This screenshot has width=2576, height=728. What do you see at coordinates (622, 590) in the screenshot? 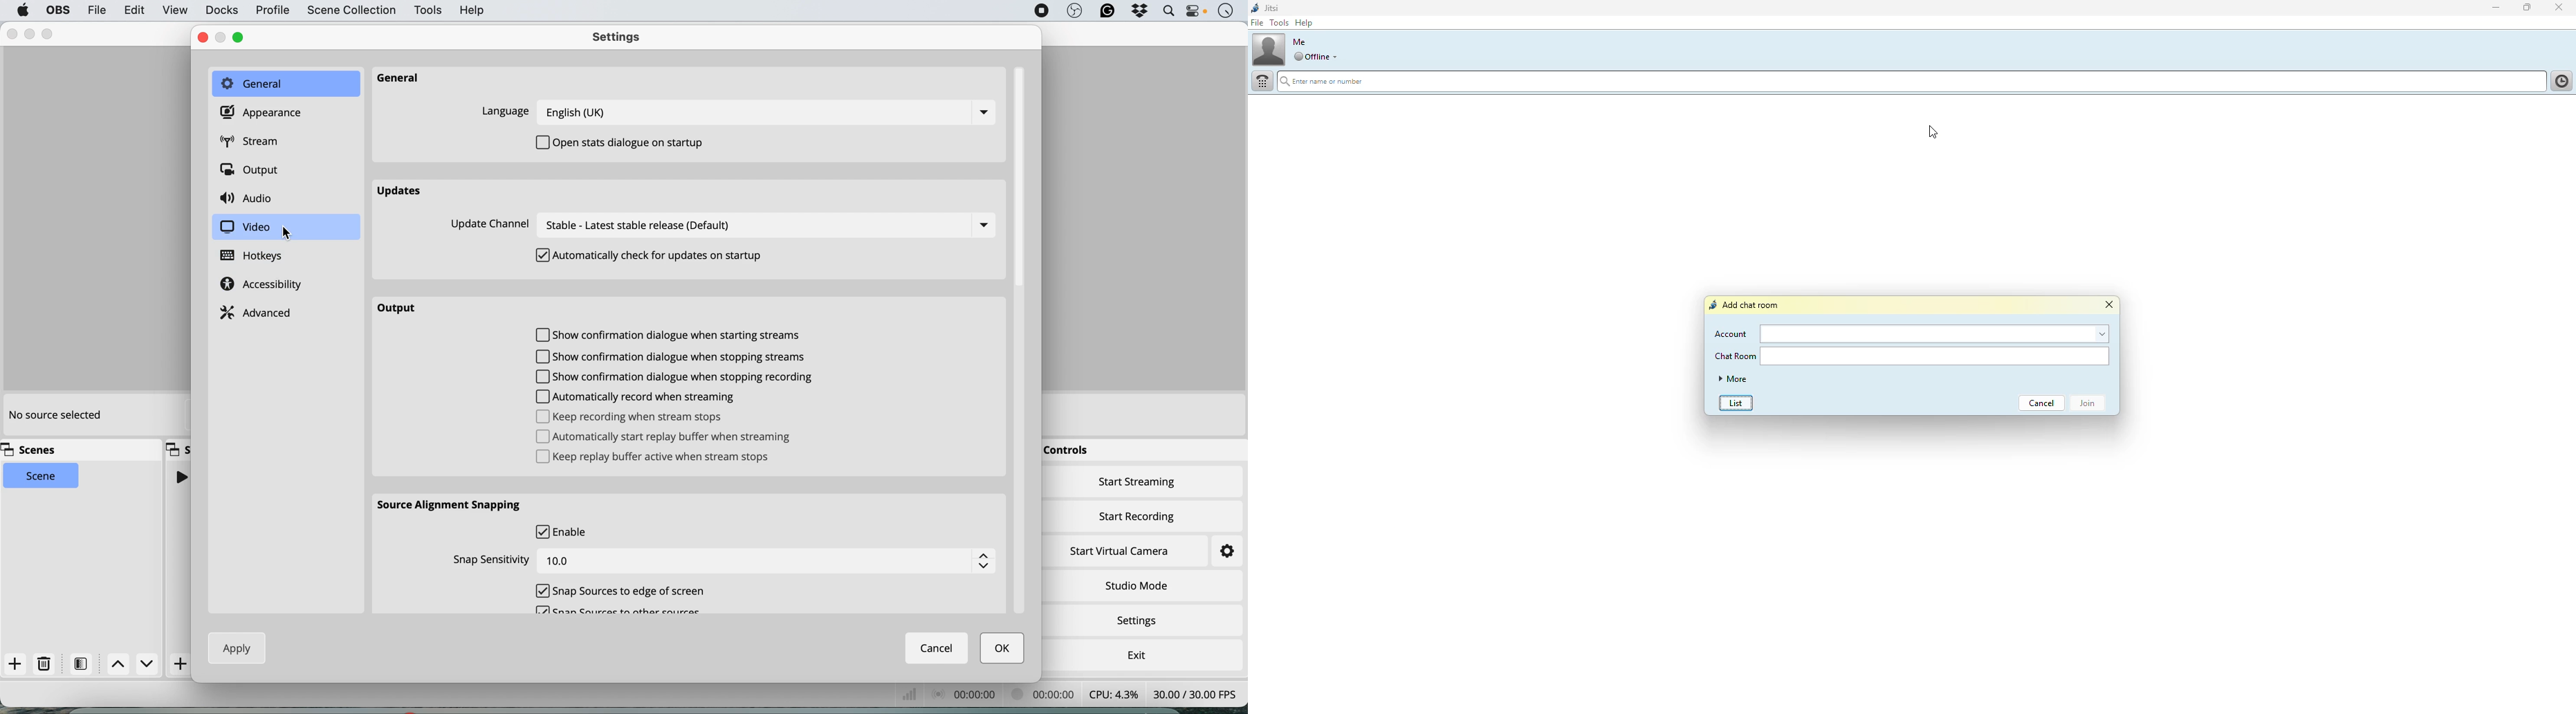
I see `snap source to edge of screen` at bounding box center [622, 590].